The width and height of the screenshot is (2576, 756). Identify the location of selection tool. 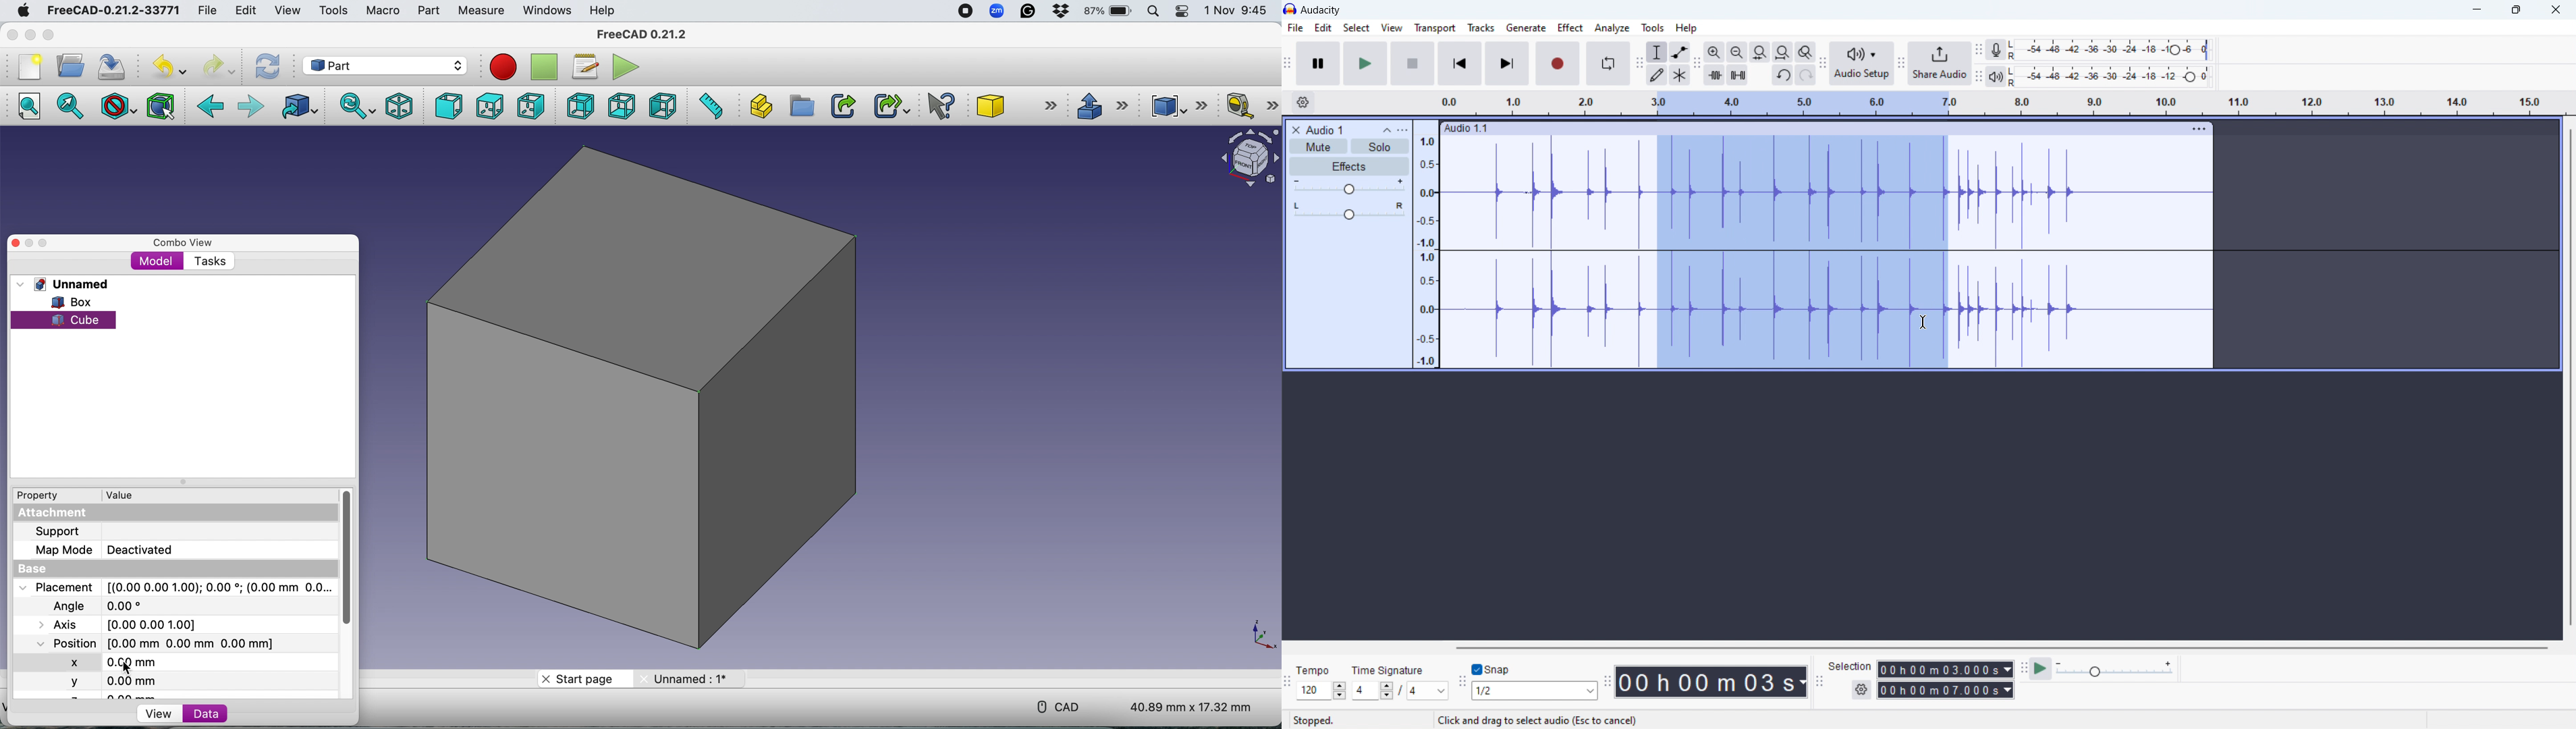
(1657, 52).